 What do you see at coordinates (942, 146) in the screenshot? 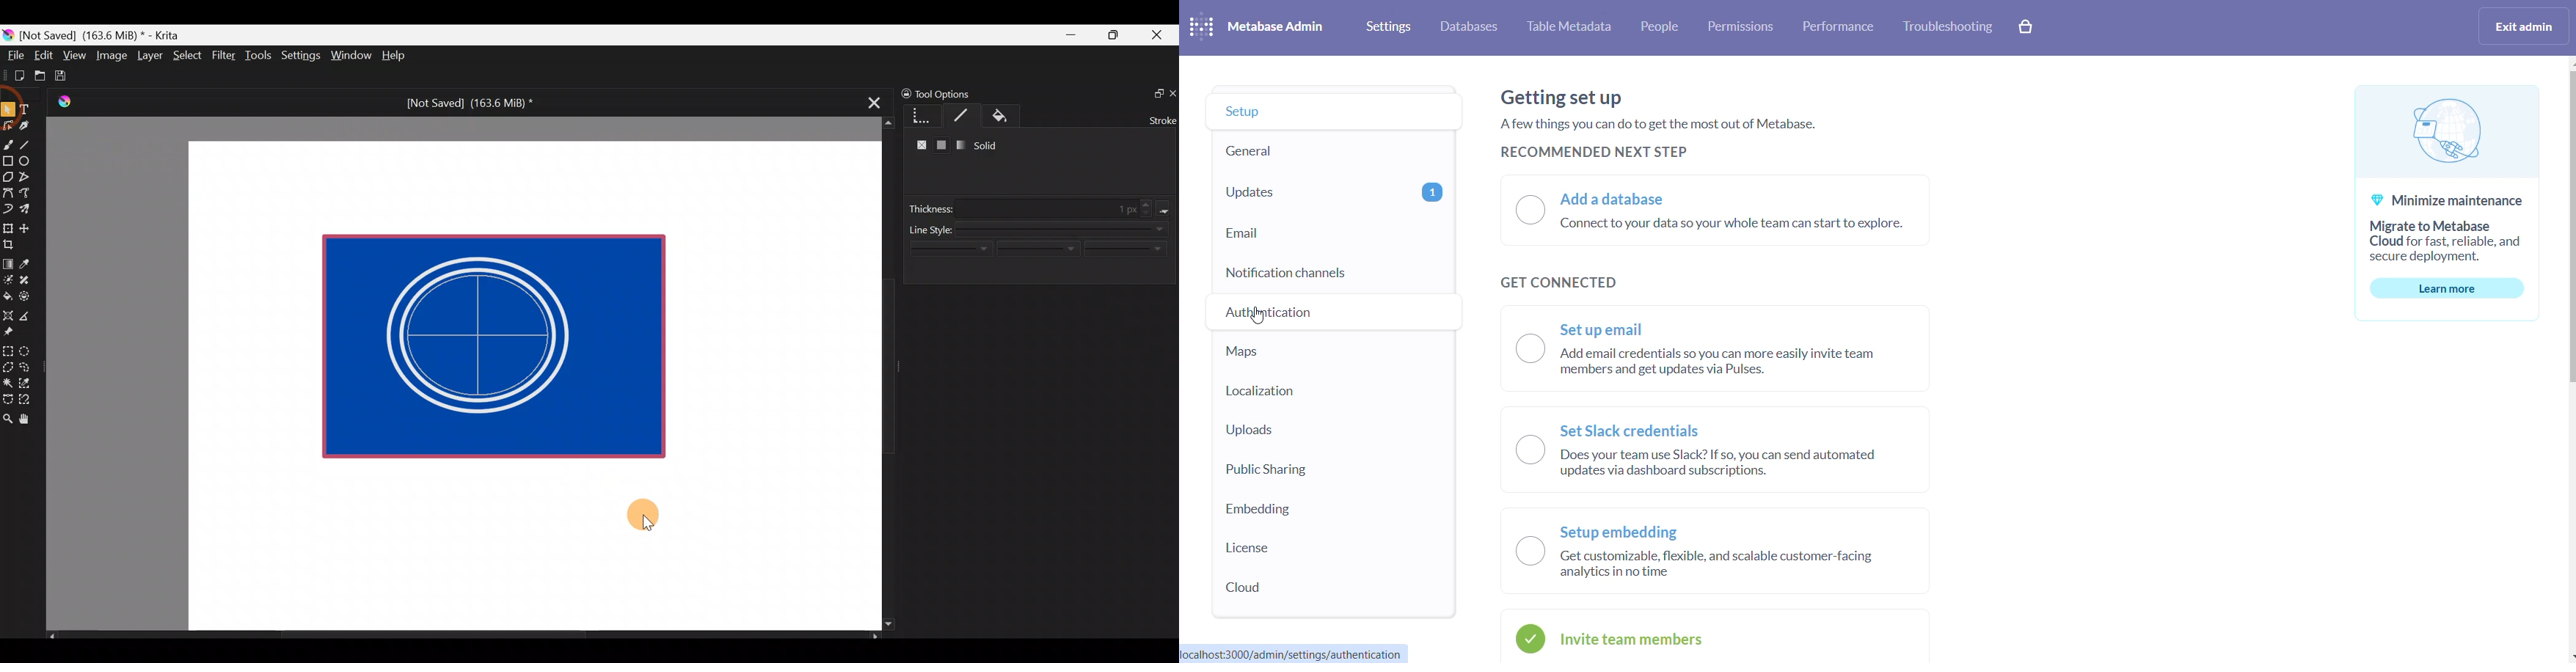
I see `Solid color fill` at bounding box center [942, 146].